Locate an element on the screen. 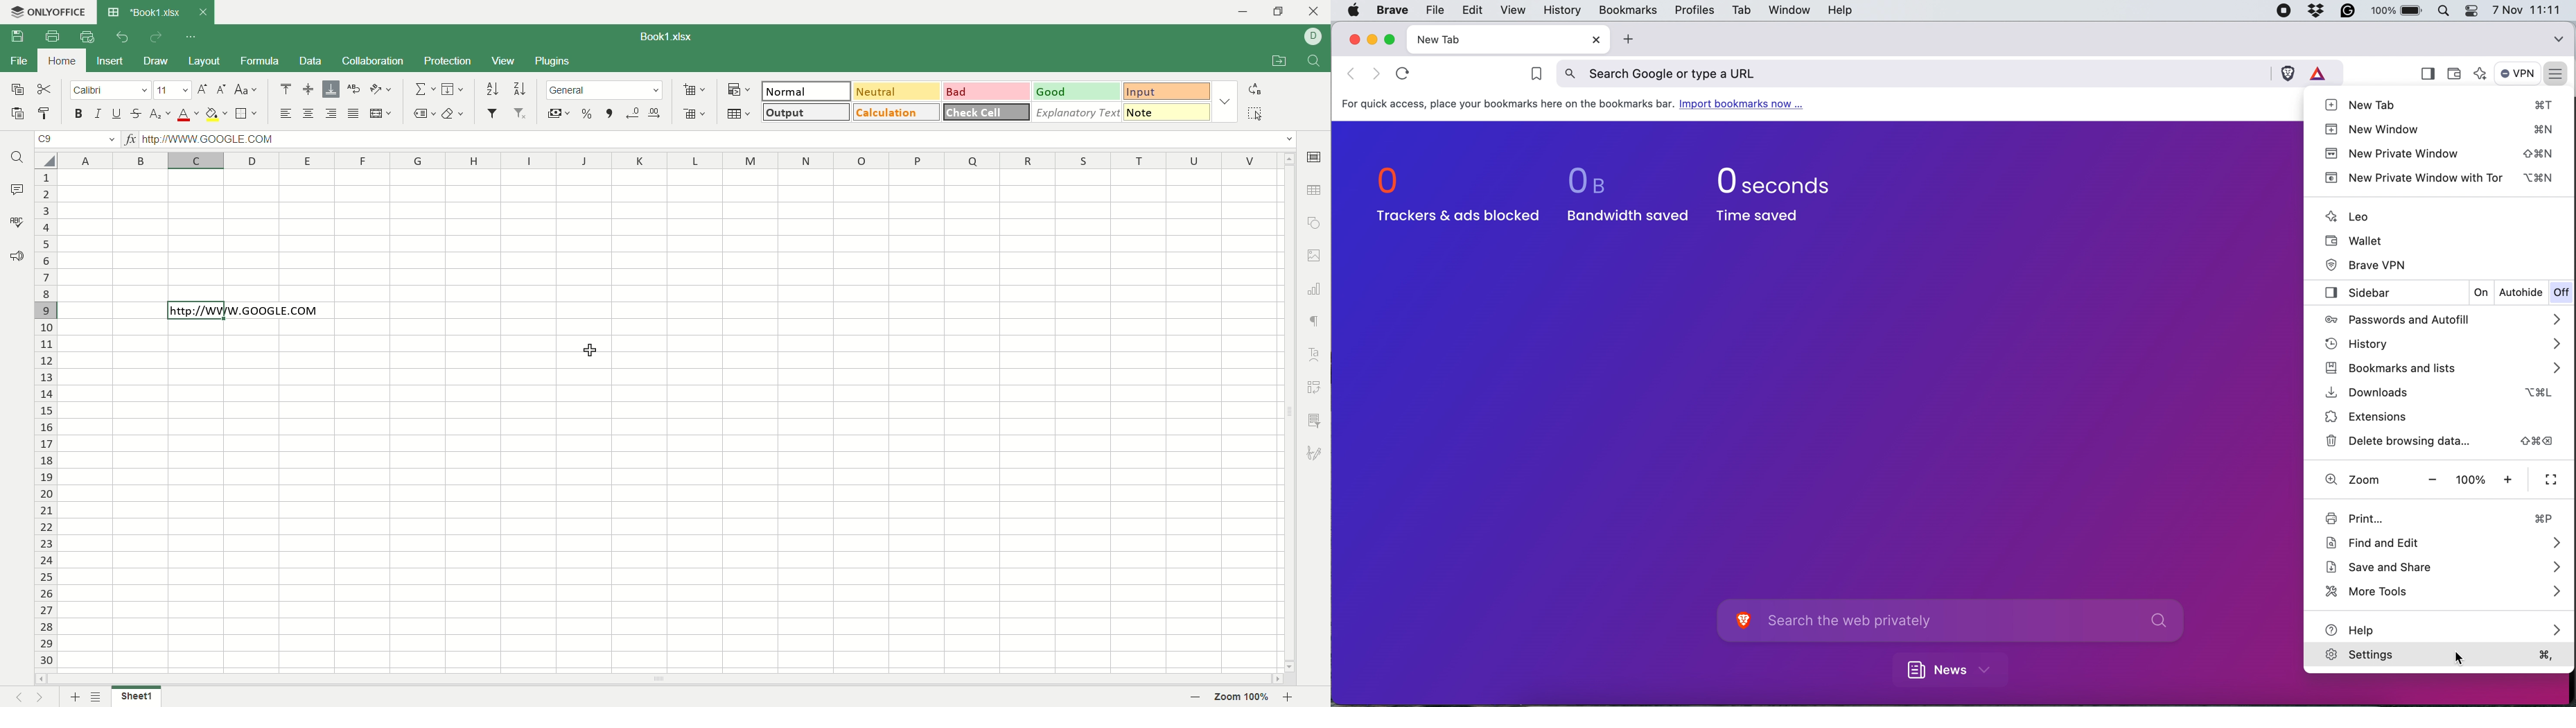 Image resolution: width=2576 pixels, height=728 pixels. protection is located at coordinates (446, 61).